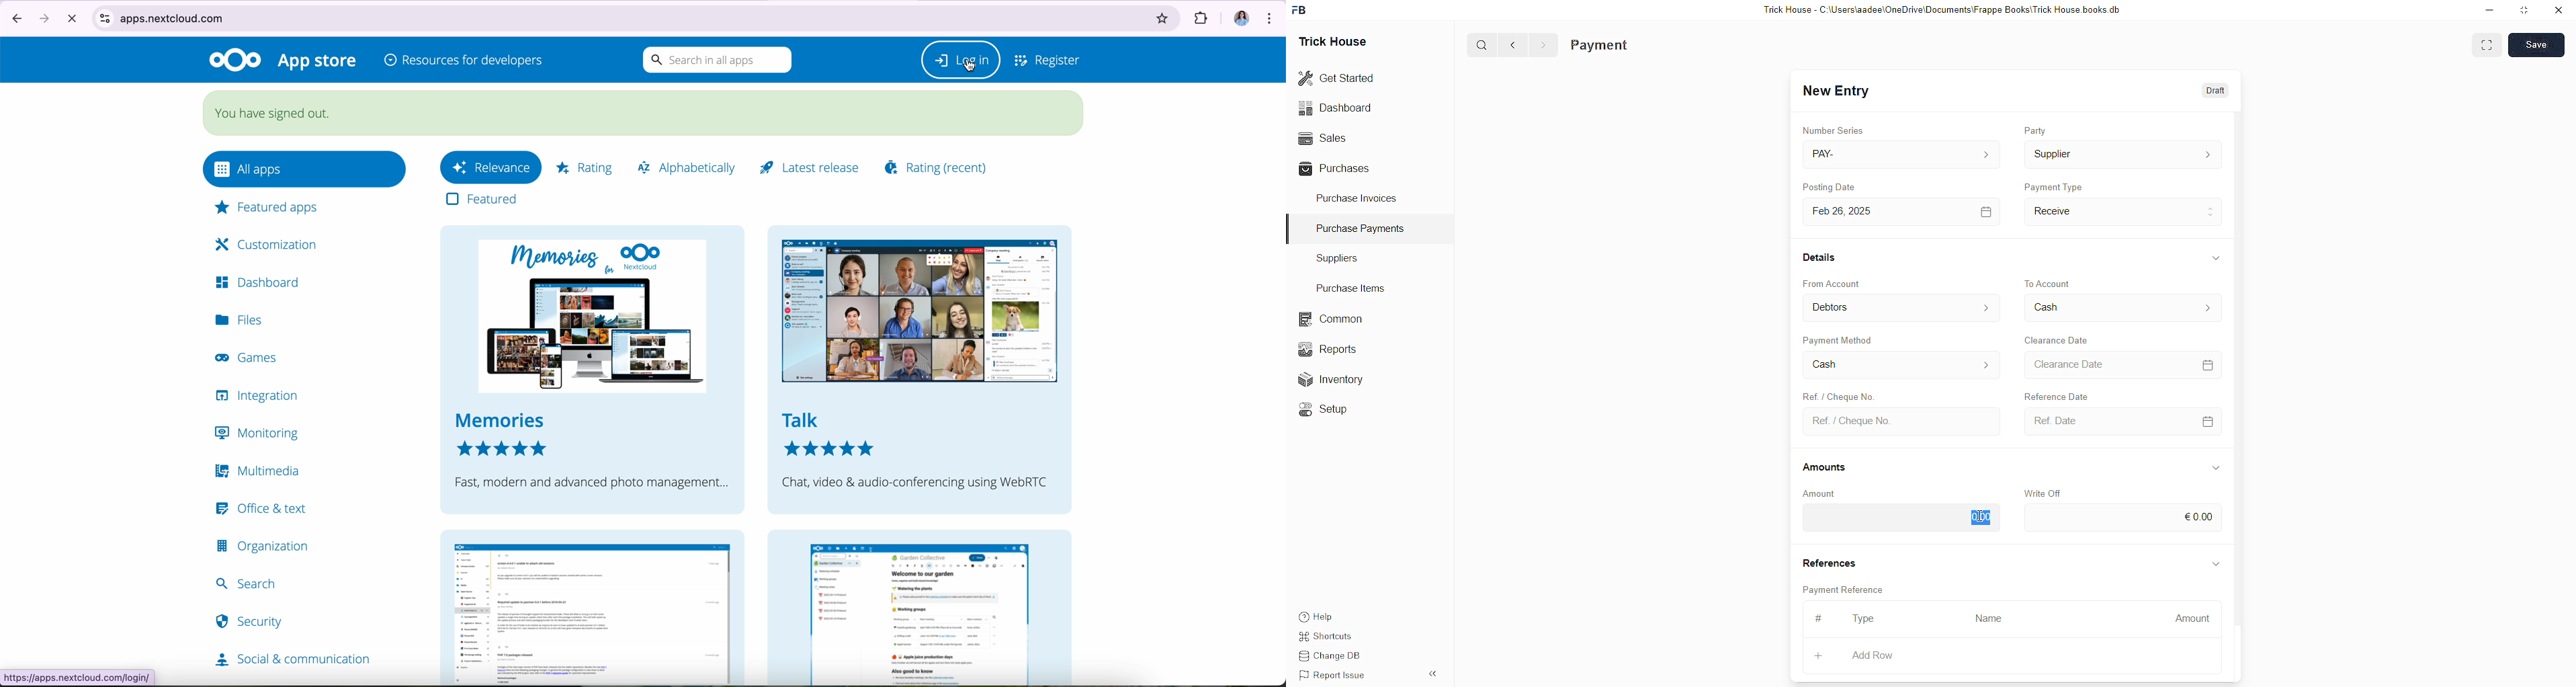 This screenshot has width=2576, height=700. Describe the element at coordinates (2212, 93) in the screenshot. I see `Draft` at that location.